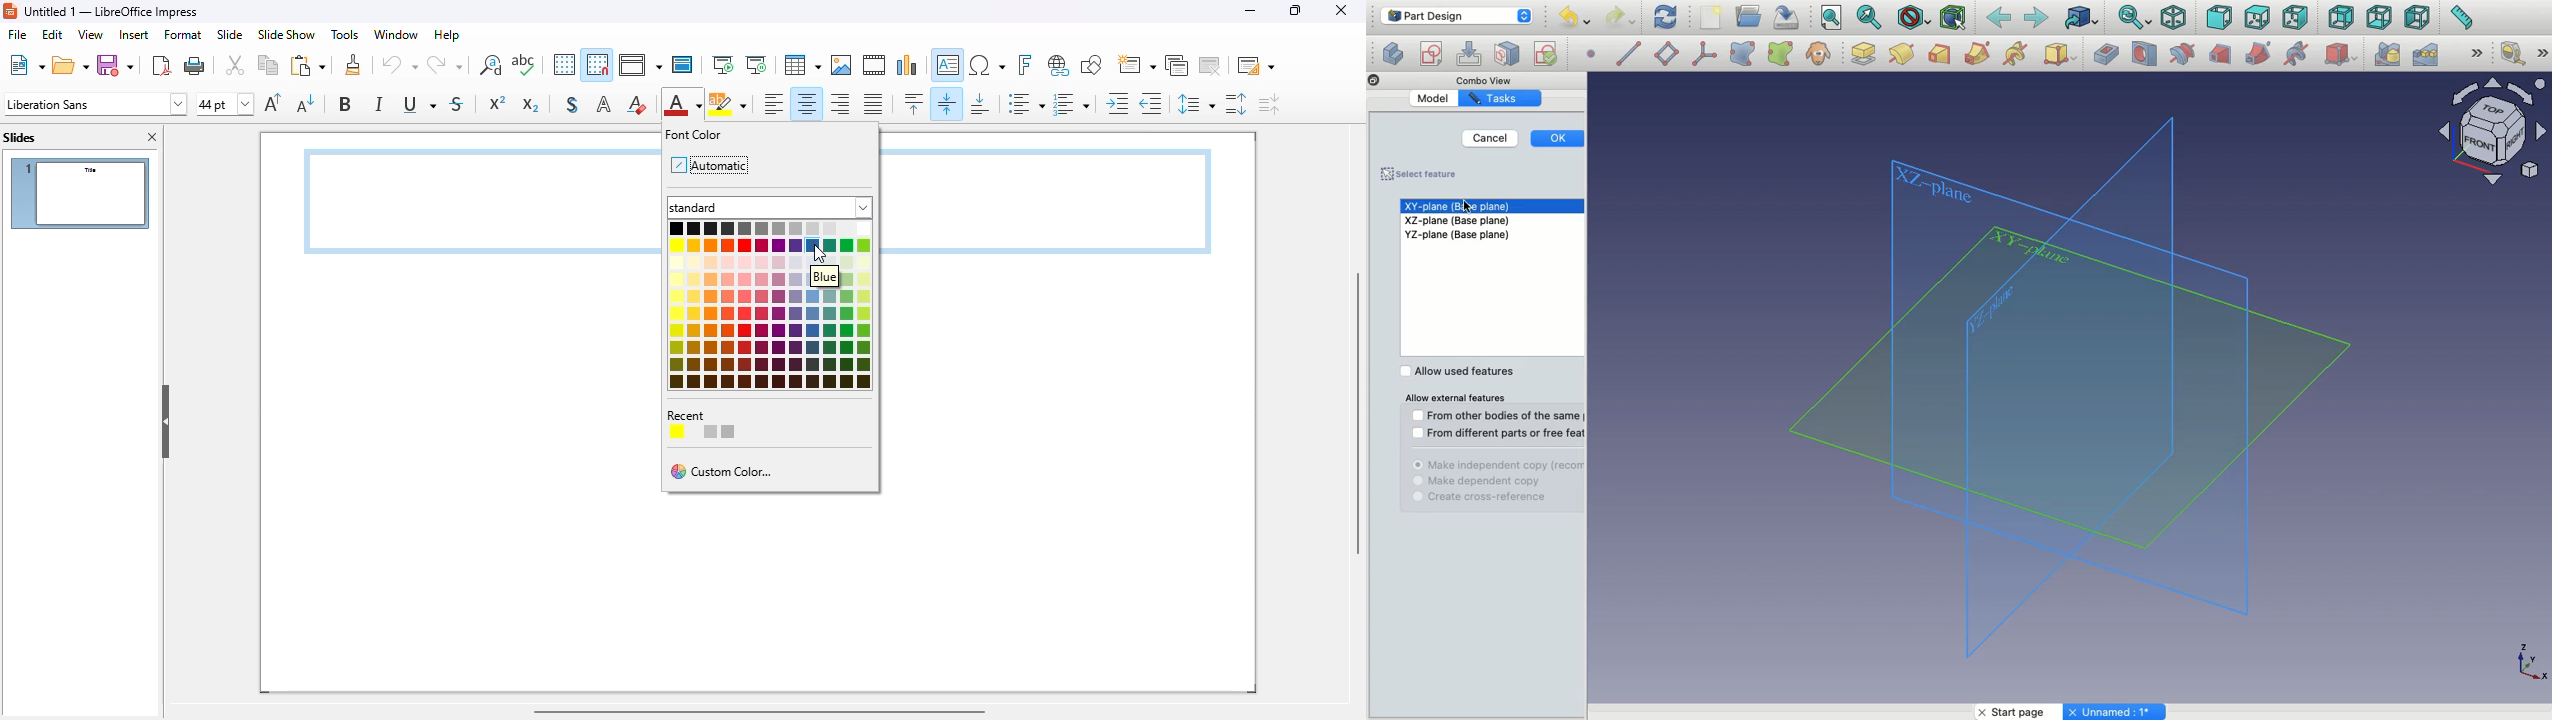  I want to click on Open, so click(1751, 16).